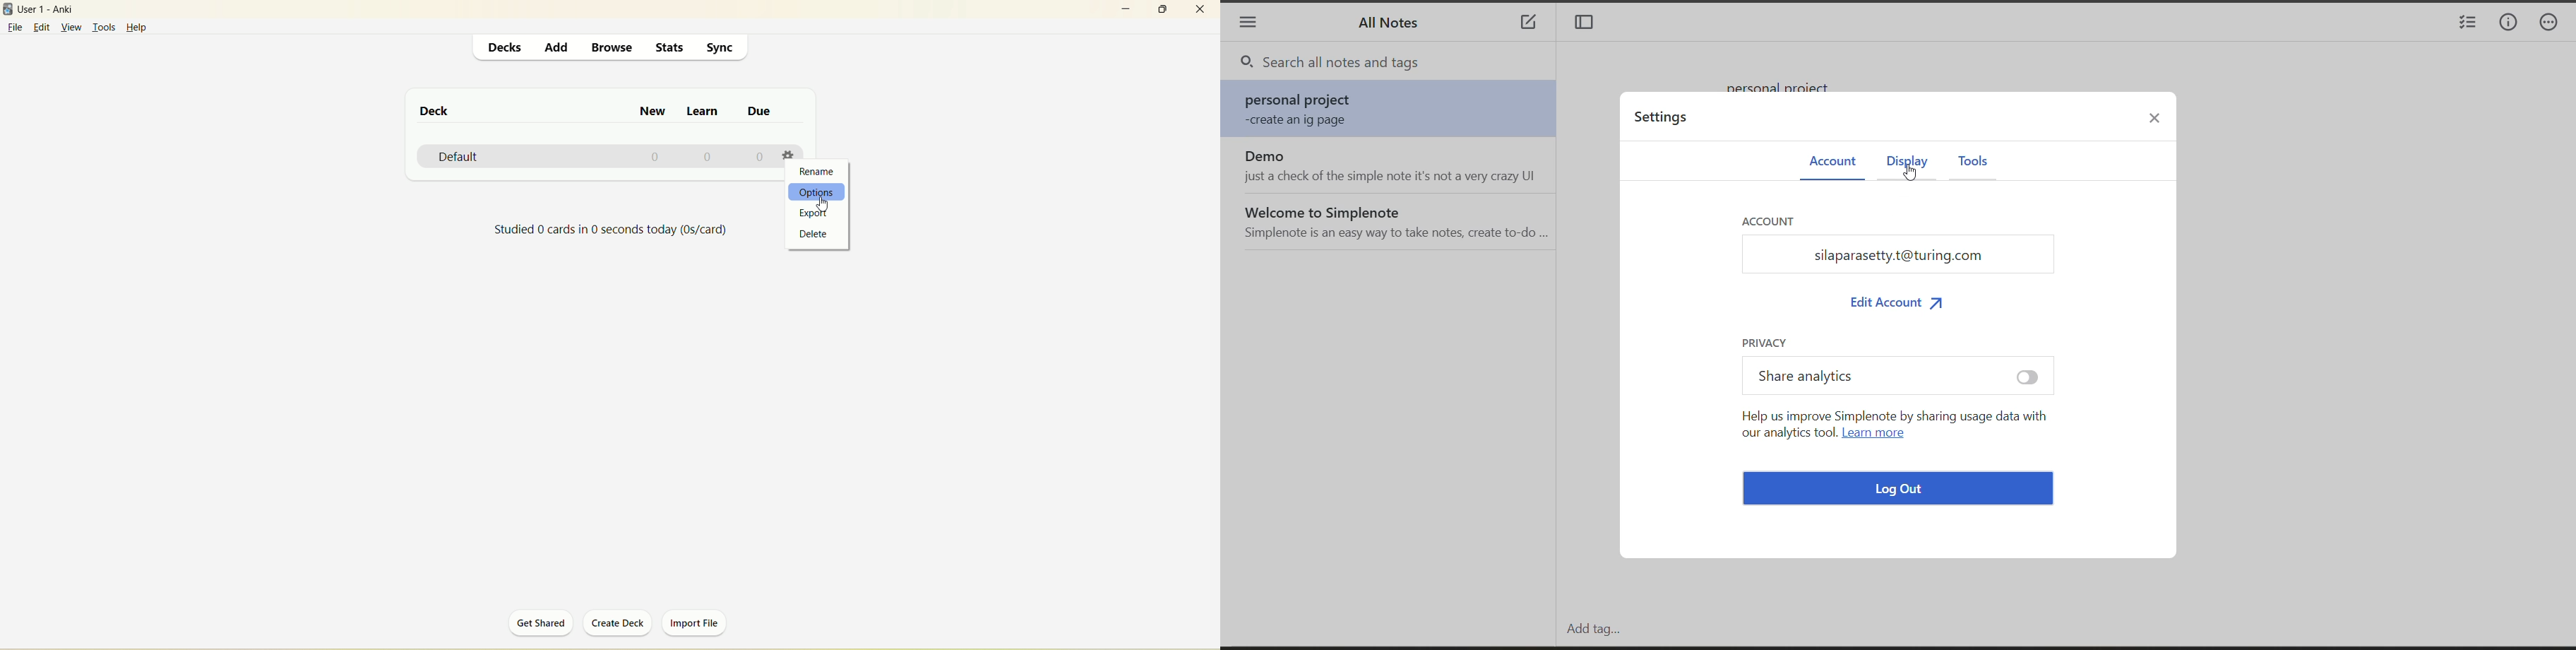 This screenshot has height=672, width=2576. What do you see at coordinates (1904, 164) in the screenshot?
I see `display` at bounding box center [1904, 164].